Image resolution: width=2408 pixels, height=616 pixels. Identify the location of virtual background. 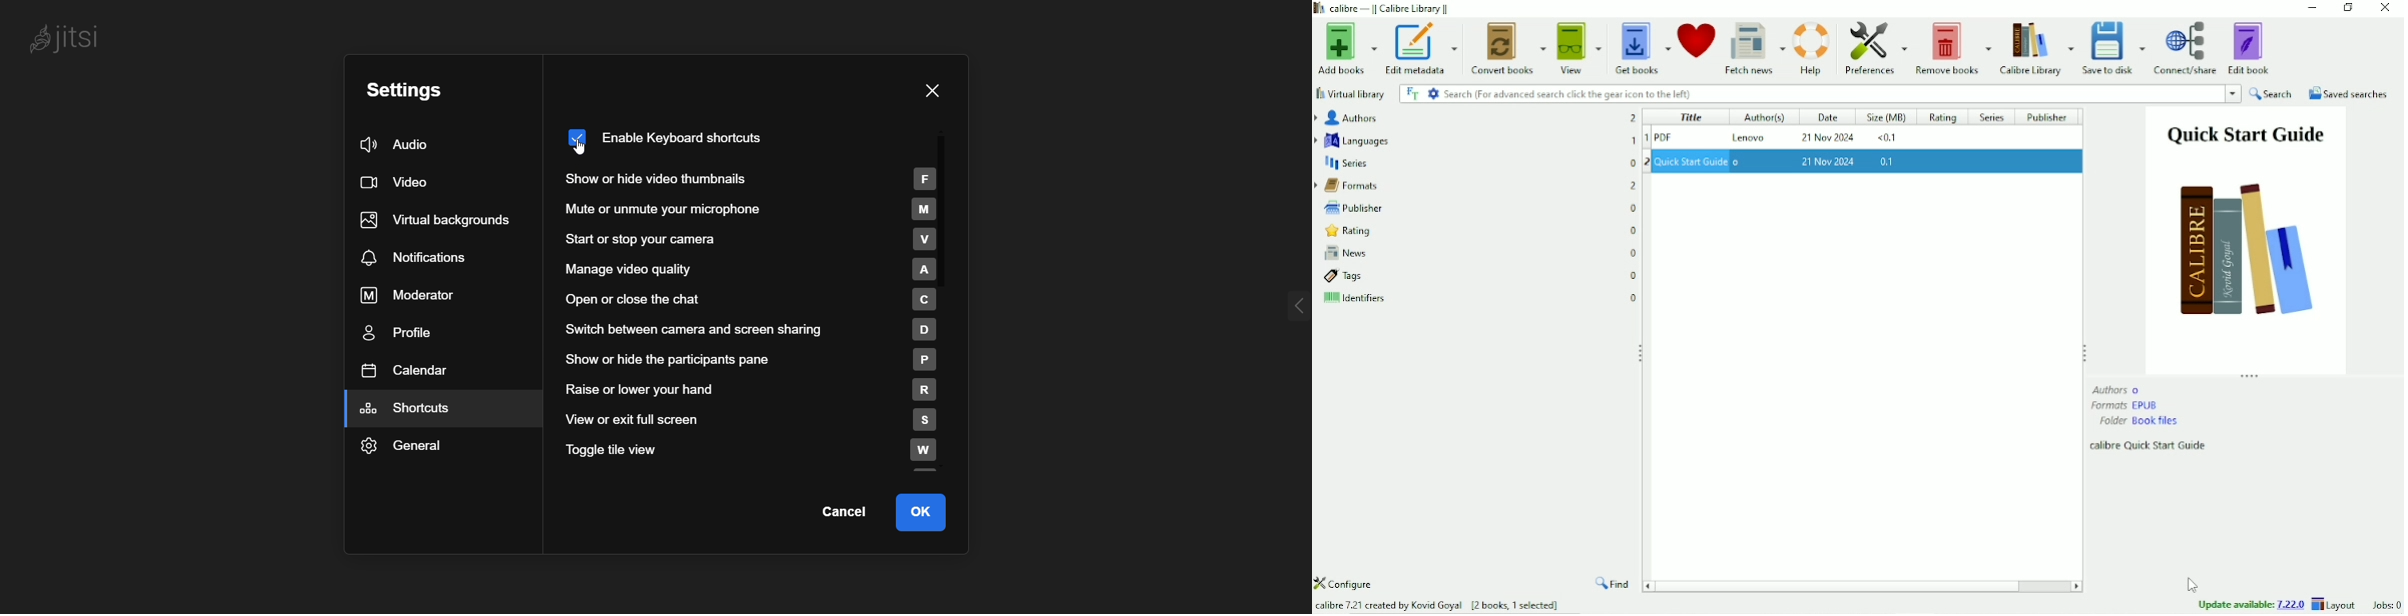
(440, 217).